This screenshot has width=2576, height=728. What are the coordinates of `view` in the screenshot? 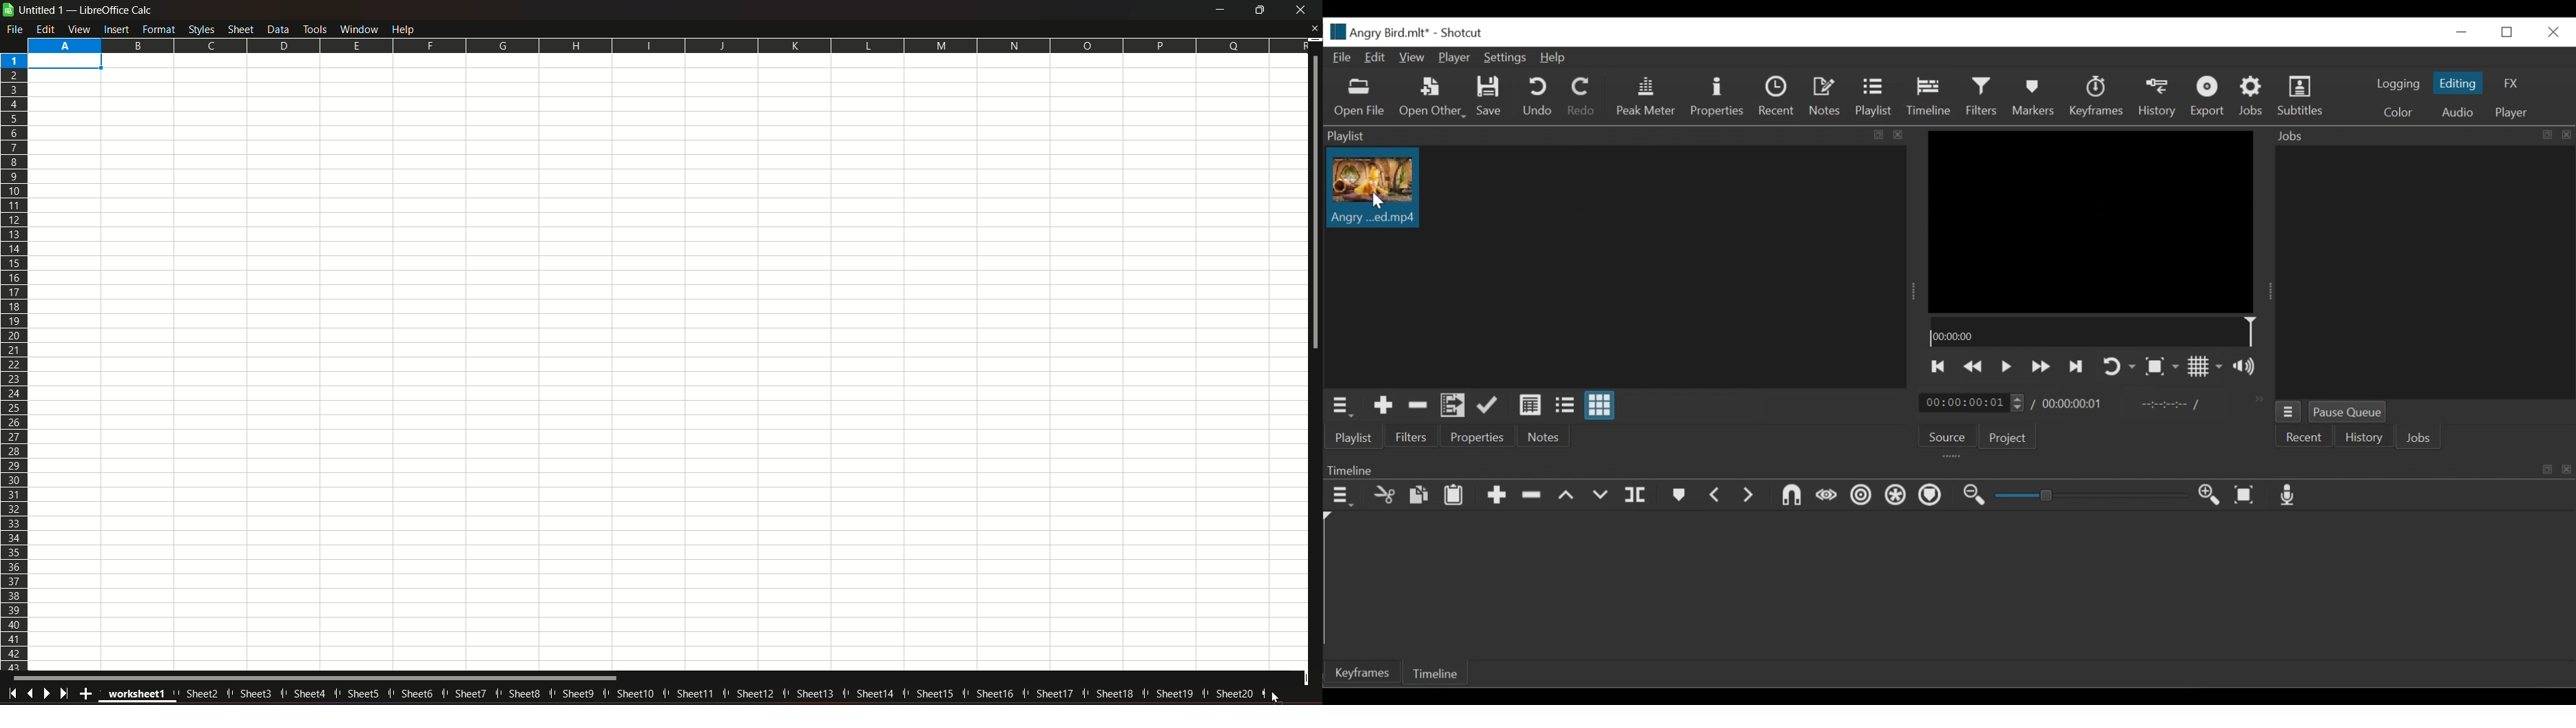 It's located at (80, 29).